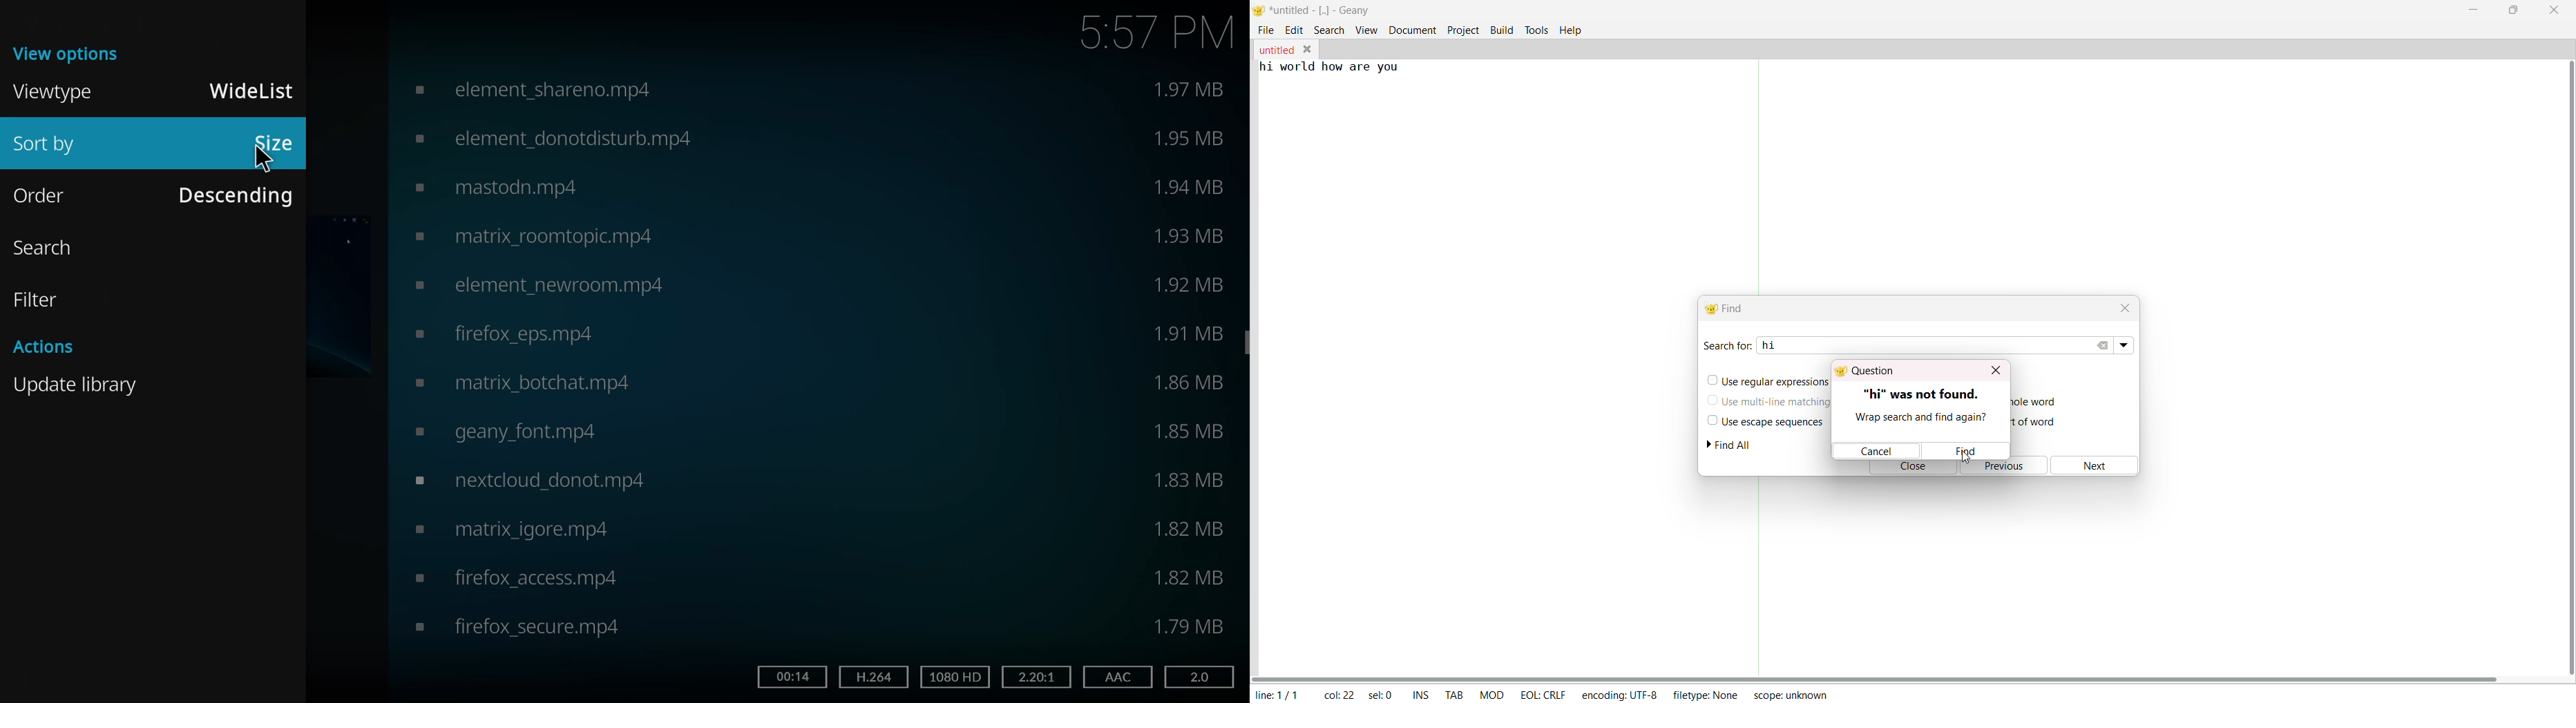  What do you see at coordinates (1247, 341) in the screenshot?
I see `scroll bar` at bounding box center [1247, 341].